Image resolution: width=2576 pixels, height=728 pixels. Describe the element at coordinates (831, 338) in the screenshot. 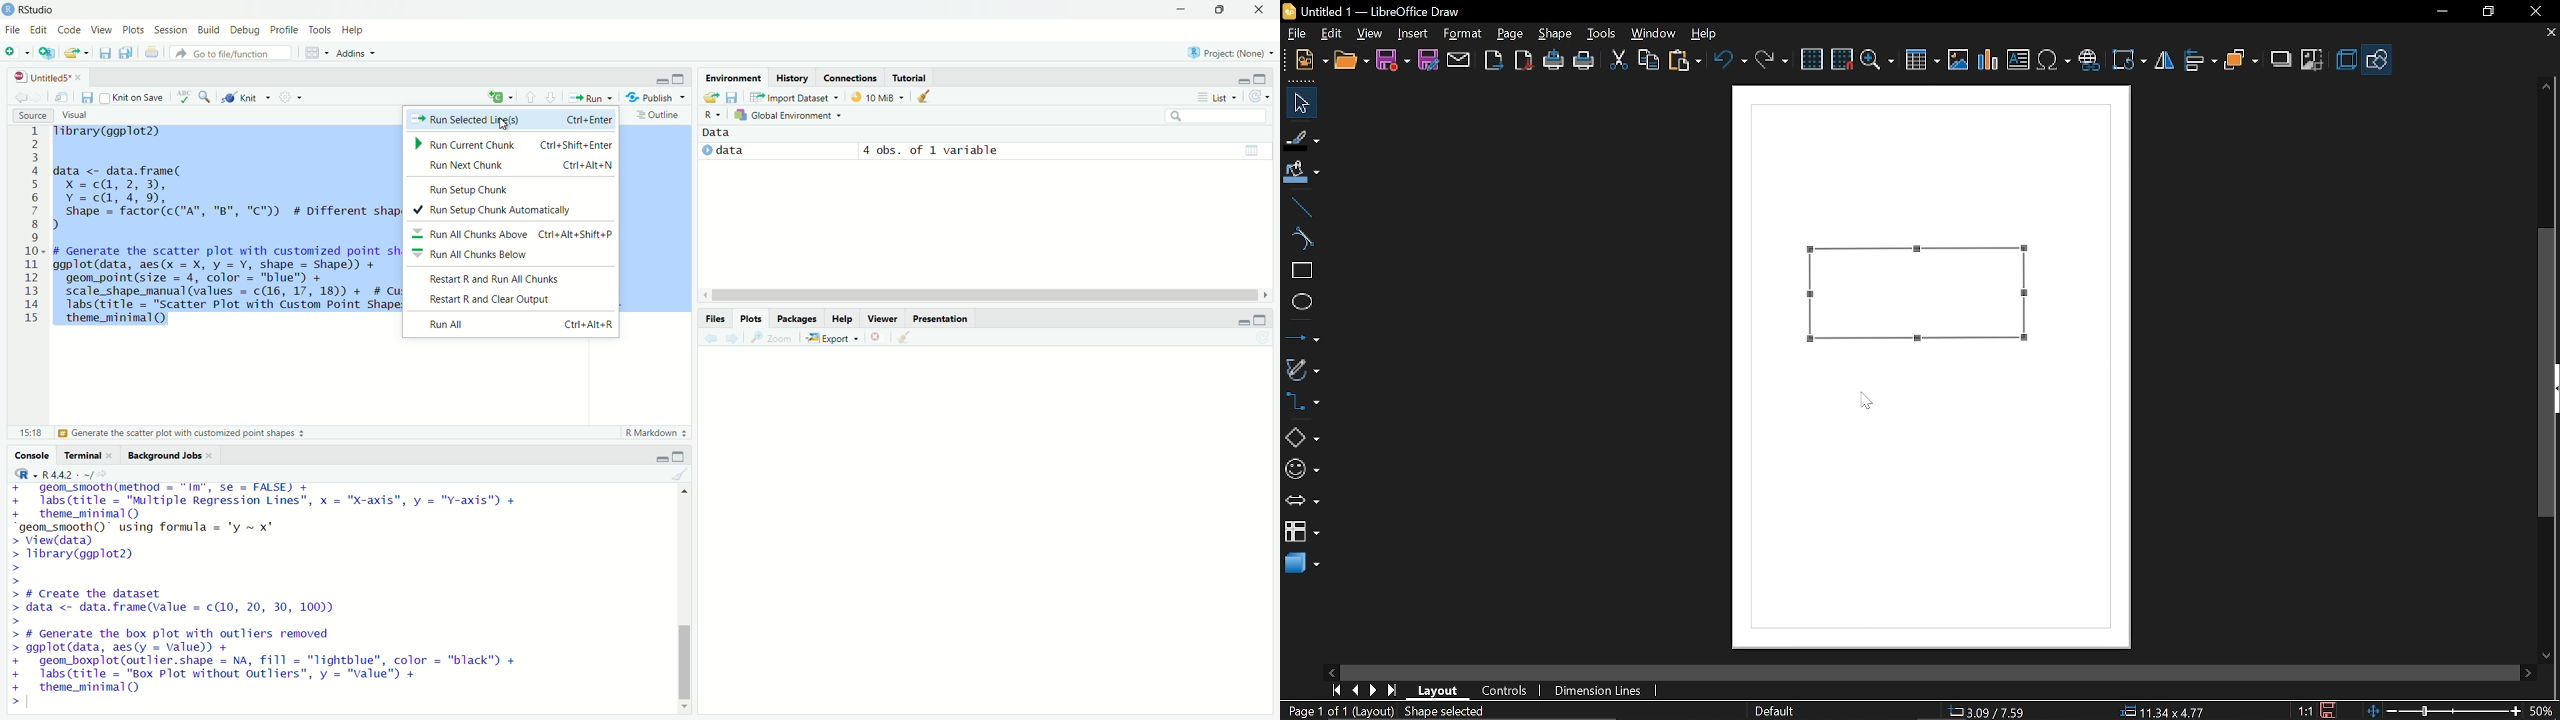

I see `Export` at that location.